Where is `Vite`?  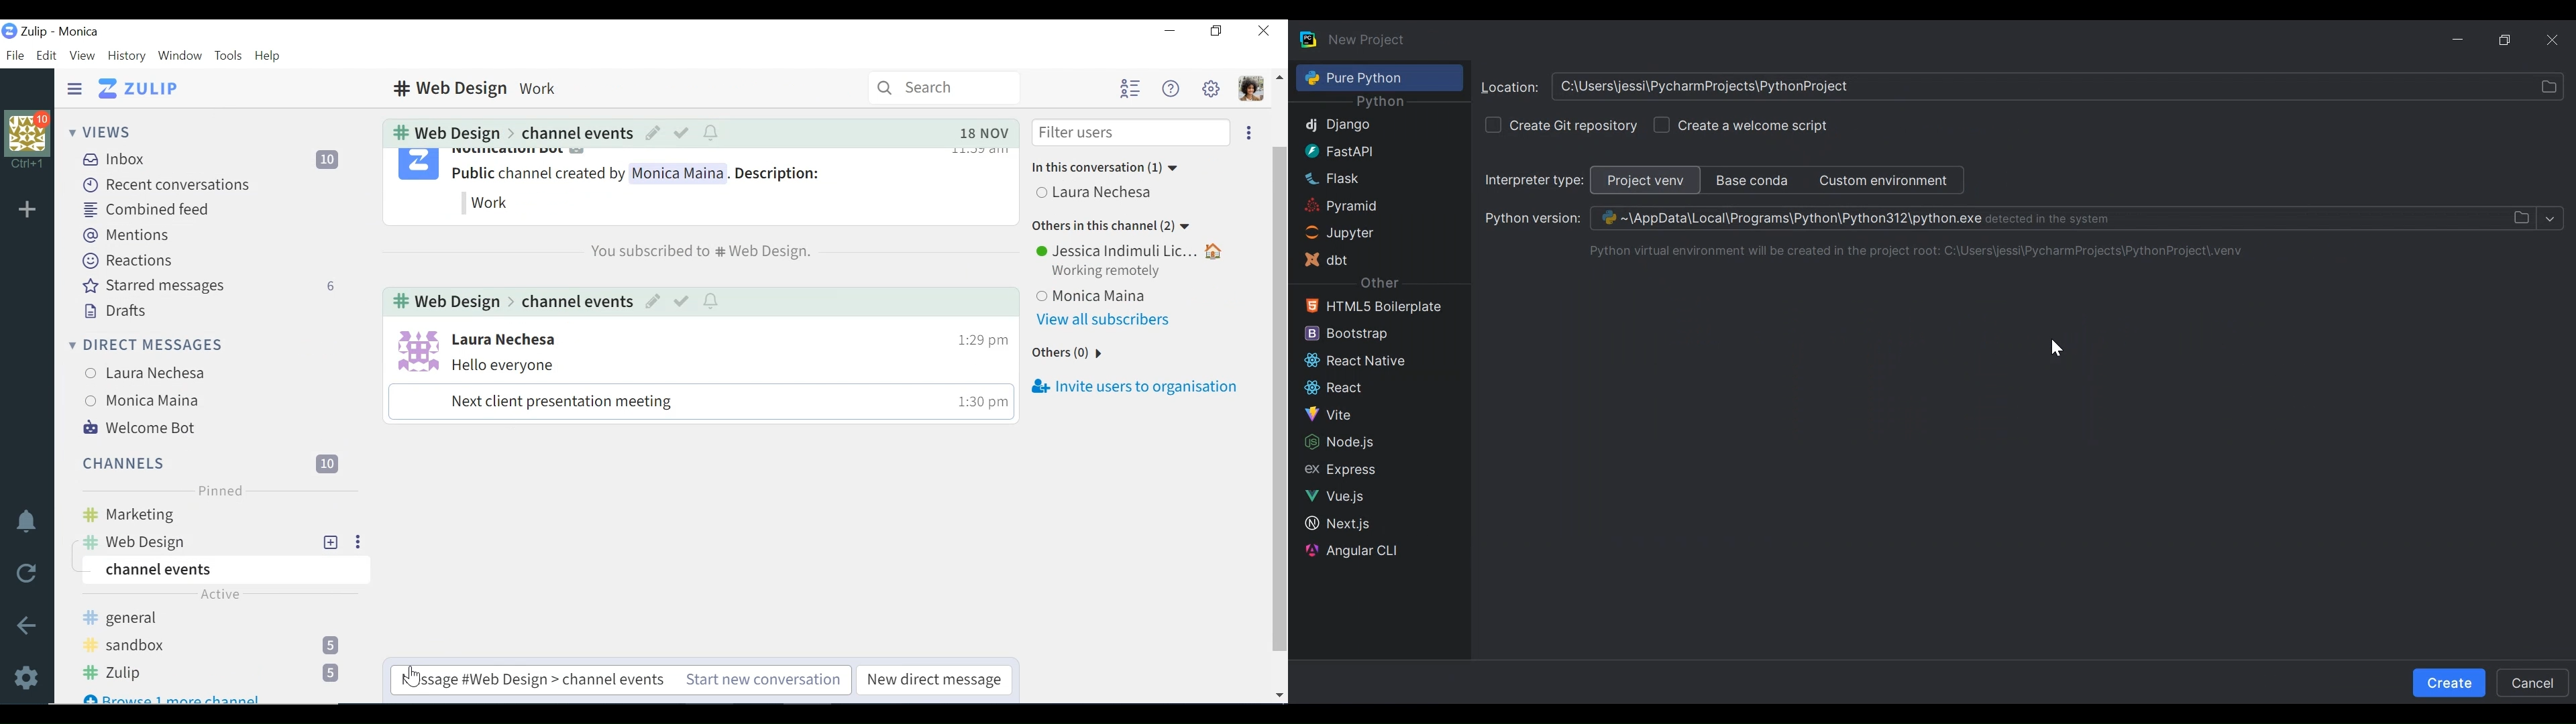 Vite is located at coordinates (1373, 416).